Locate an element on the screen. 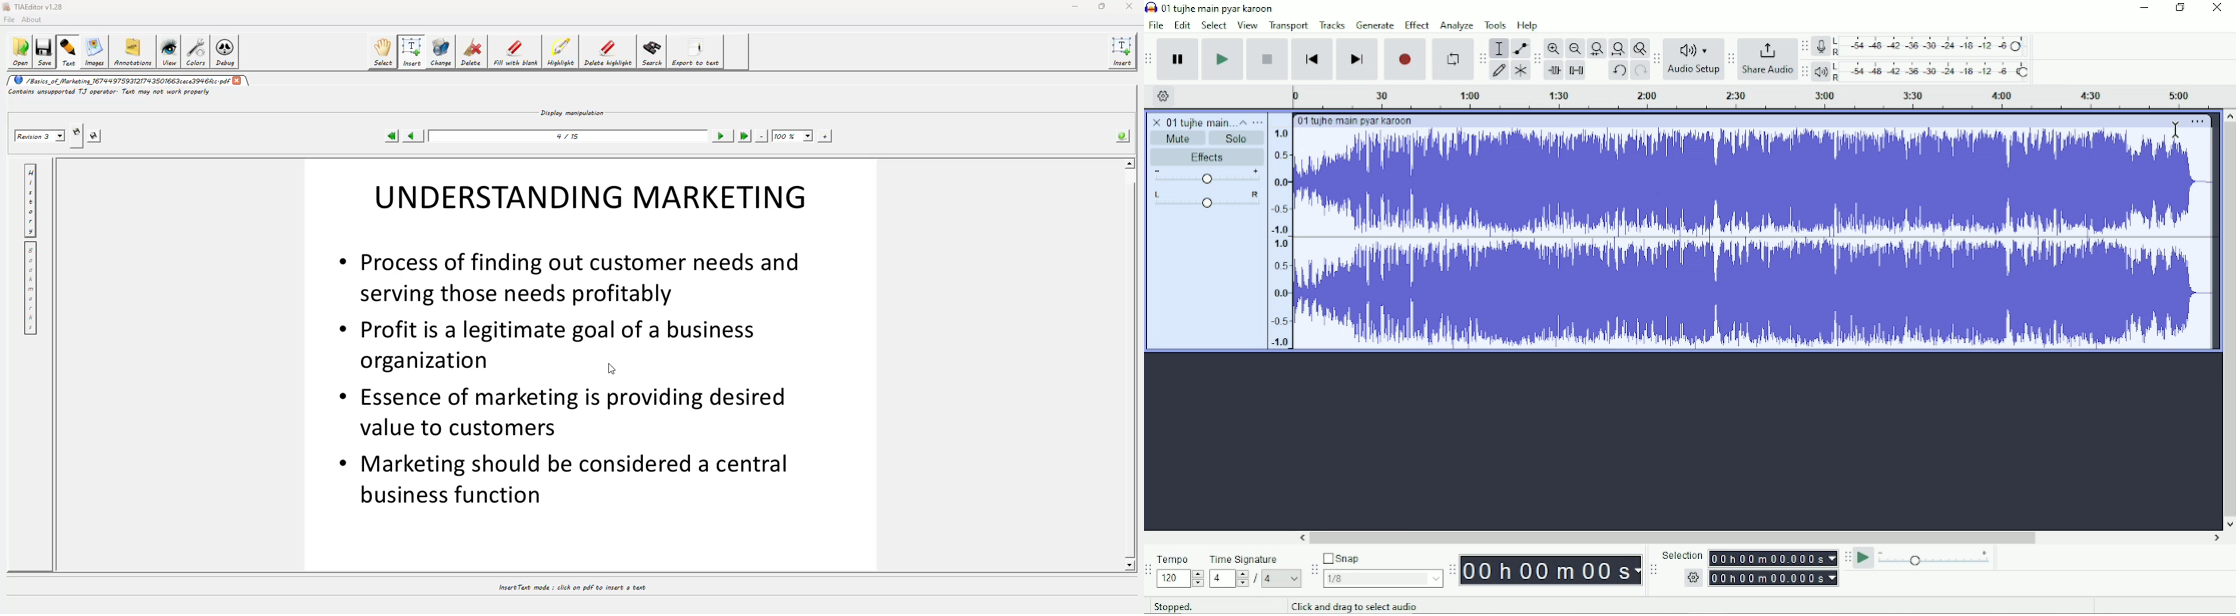  Trim audio outside selection is located at coordinates (1554, 71).